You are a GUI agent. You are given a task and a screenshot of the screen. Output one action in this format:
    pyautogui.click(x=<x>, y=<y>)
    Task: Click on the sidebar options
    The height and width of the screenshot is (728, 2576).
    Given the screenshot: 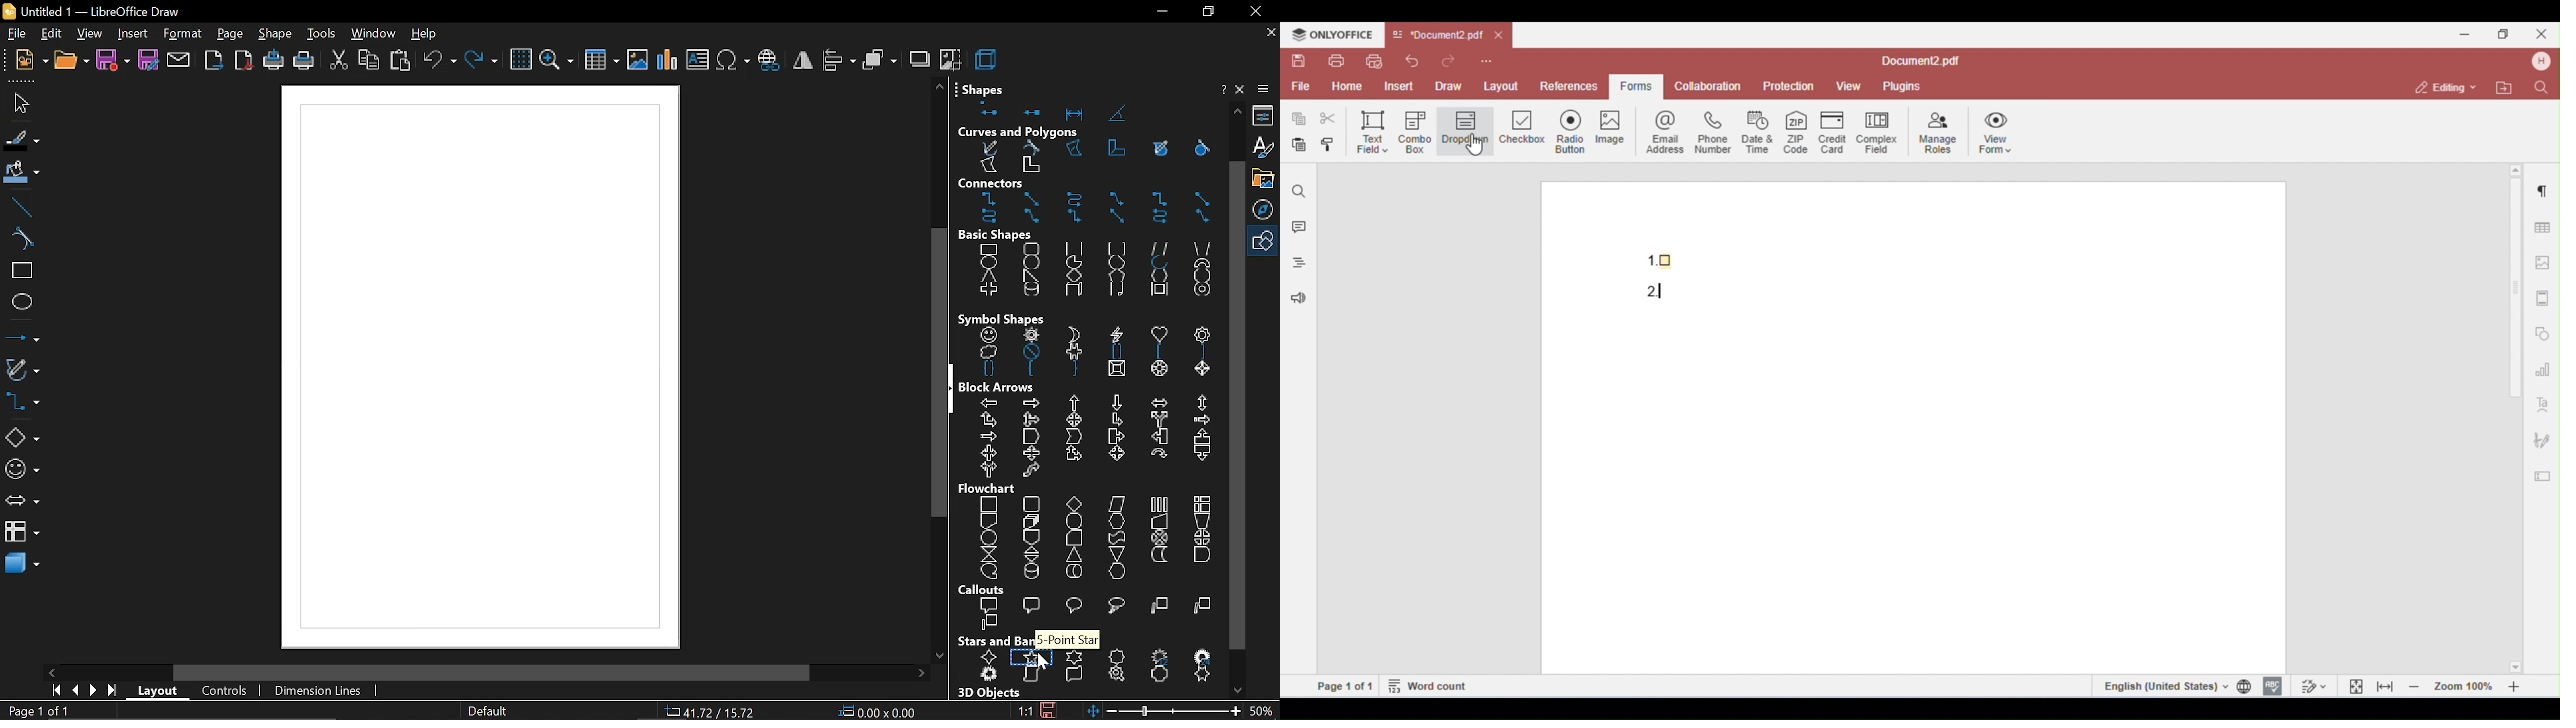 What is the action you would take?
    pyautogui.click(x=1266, y=89)
    